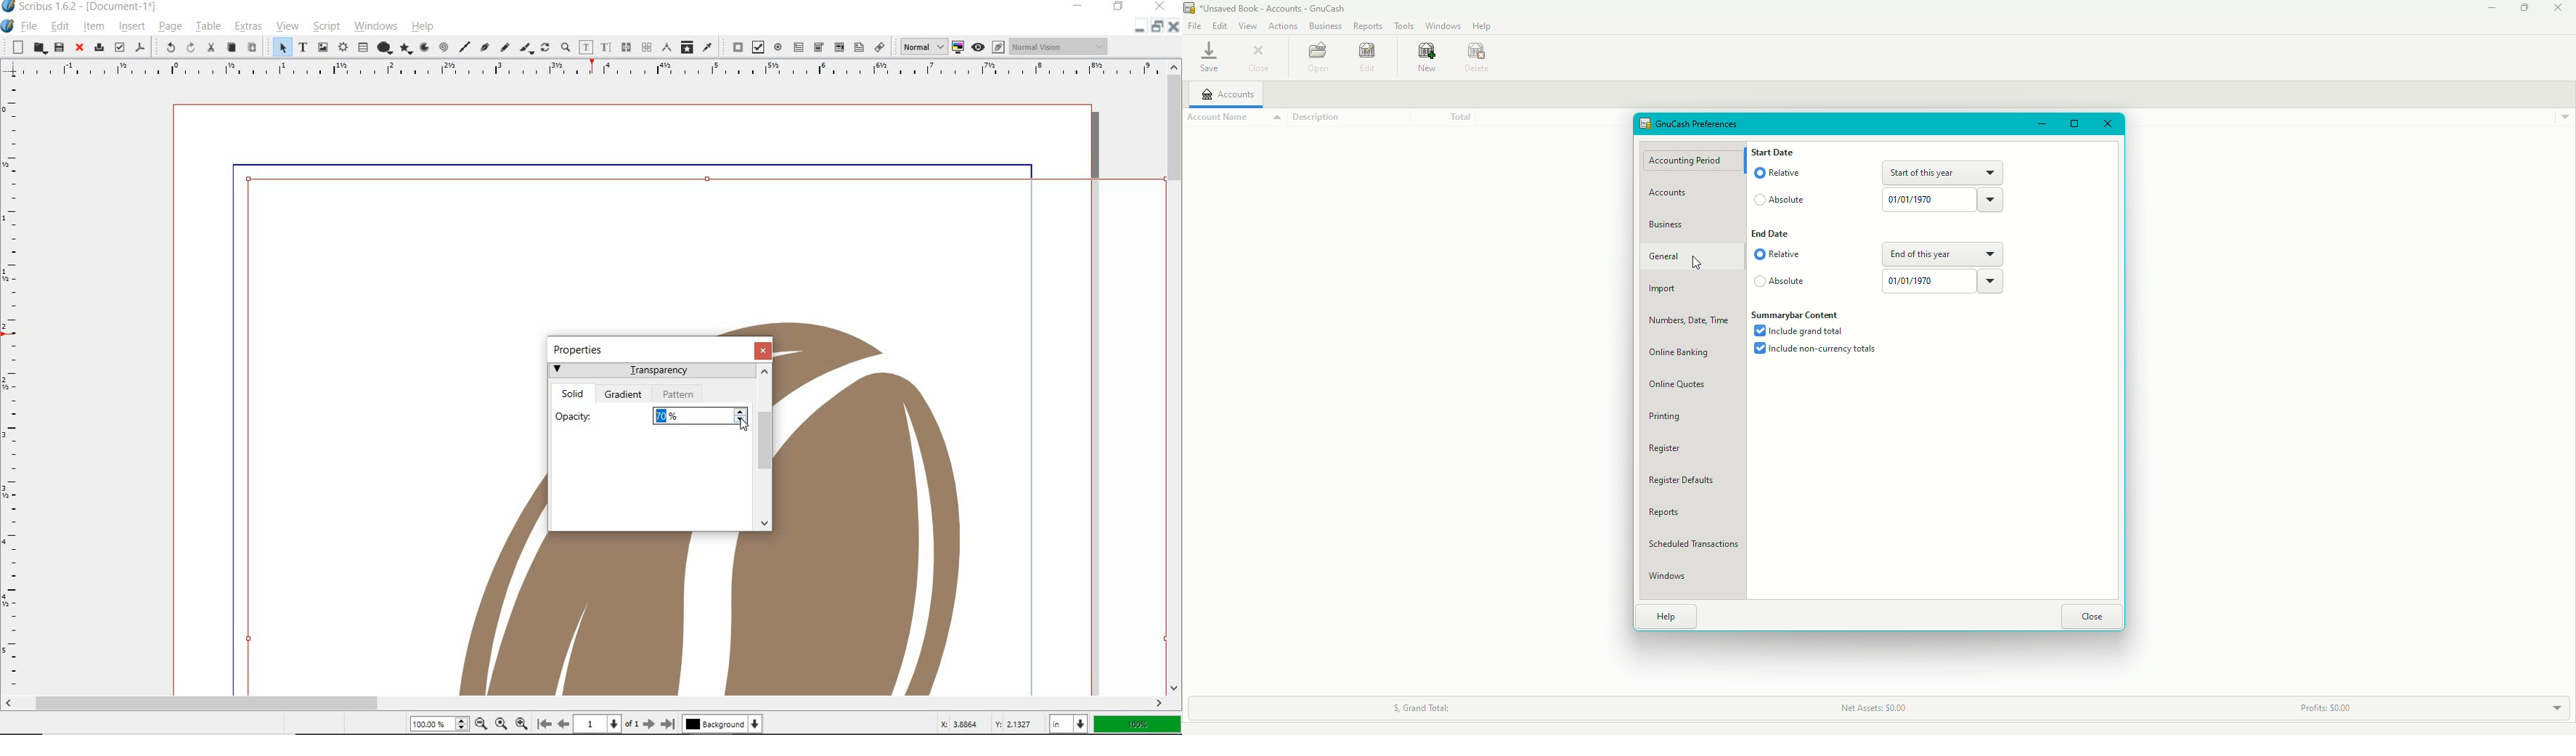 The width and height of the screenshot is (2576, 756). I want to click on Online Quotes, so click(1682, 386).